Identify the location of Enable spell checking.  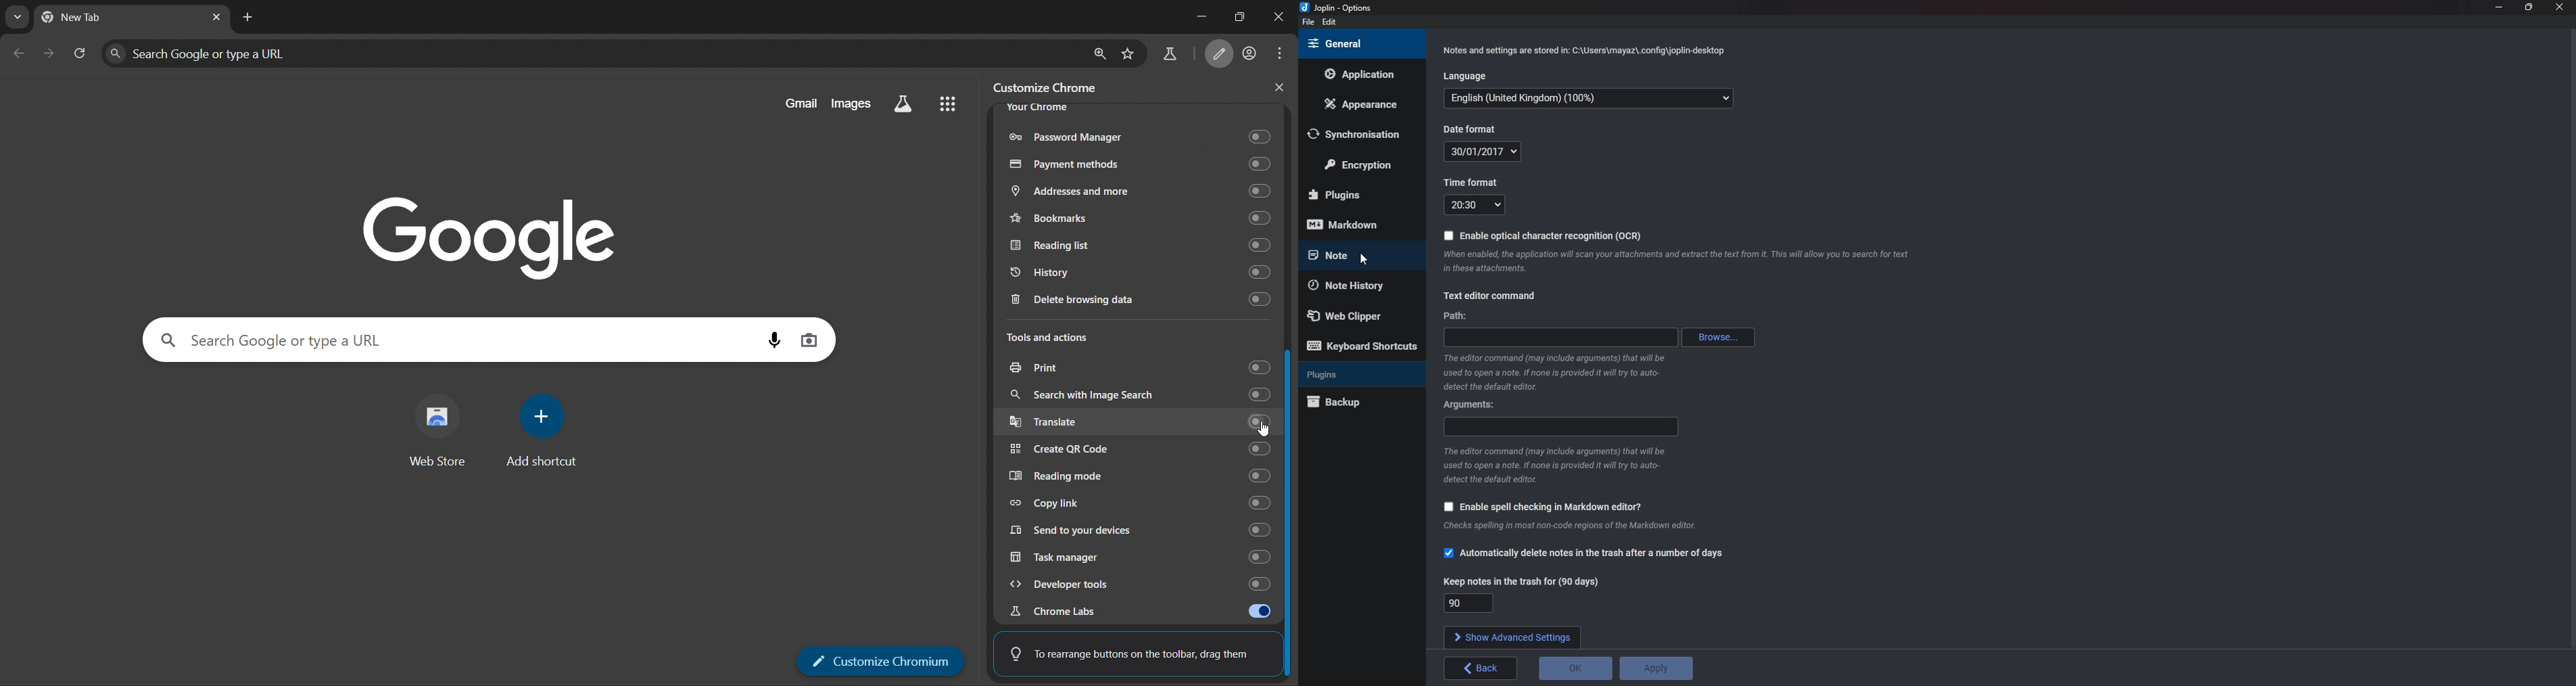
(1545, 508).